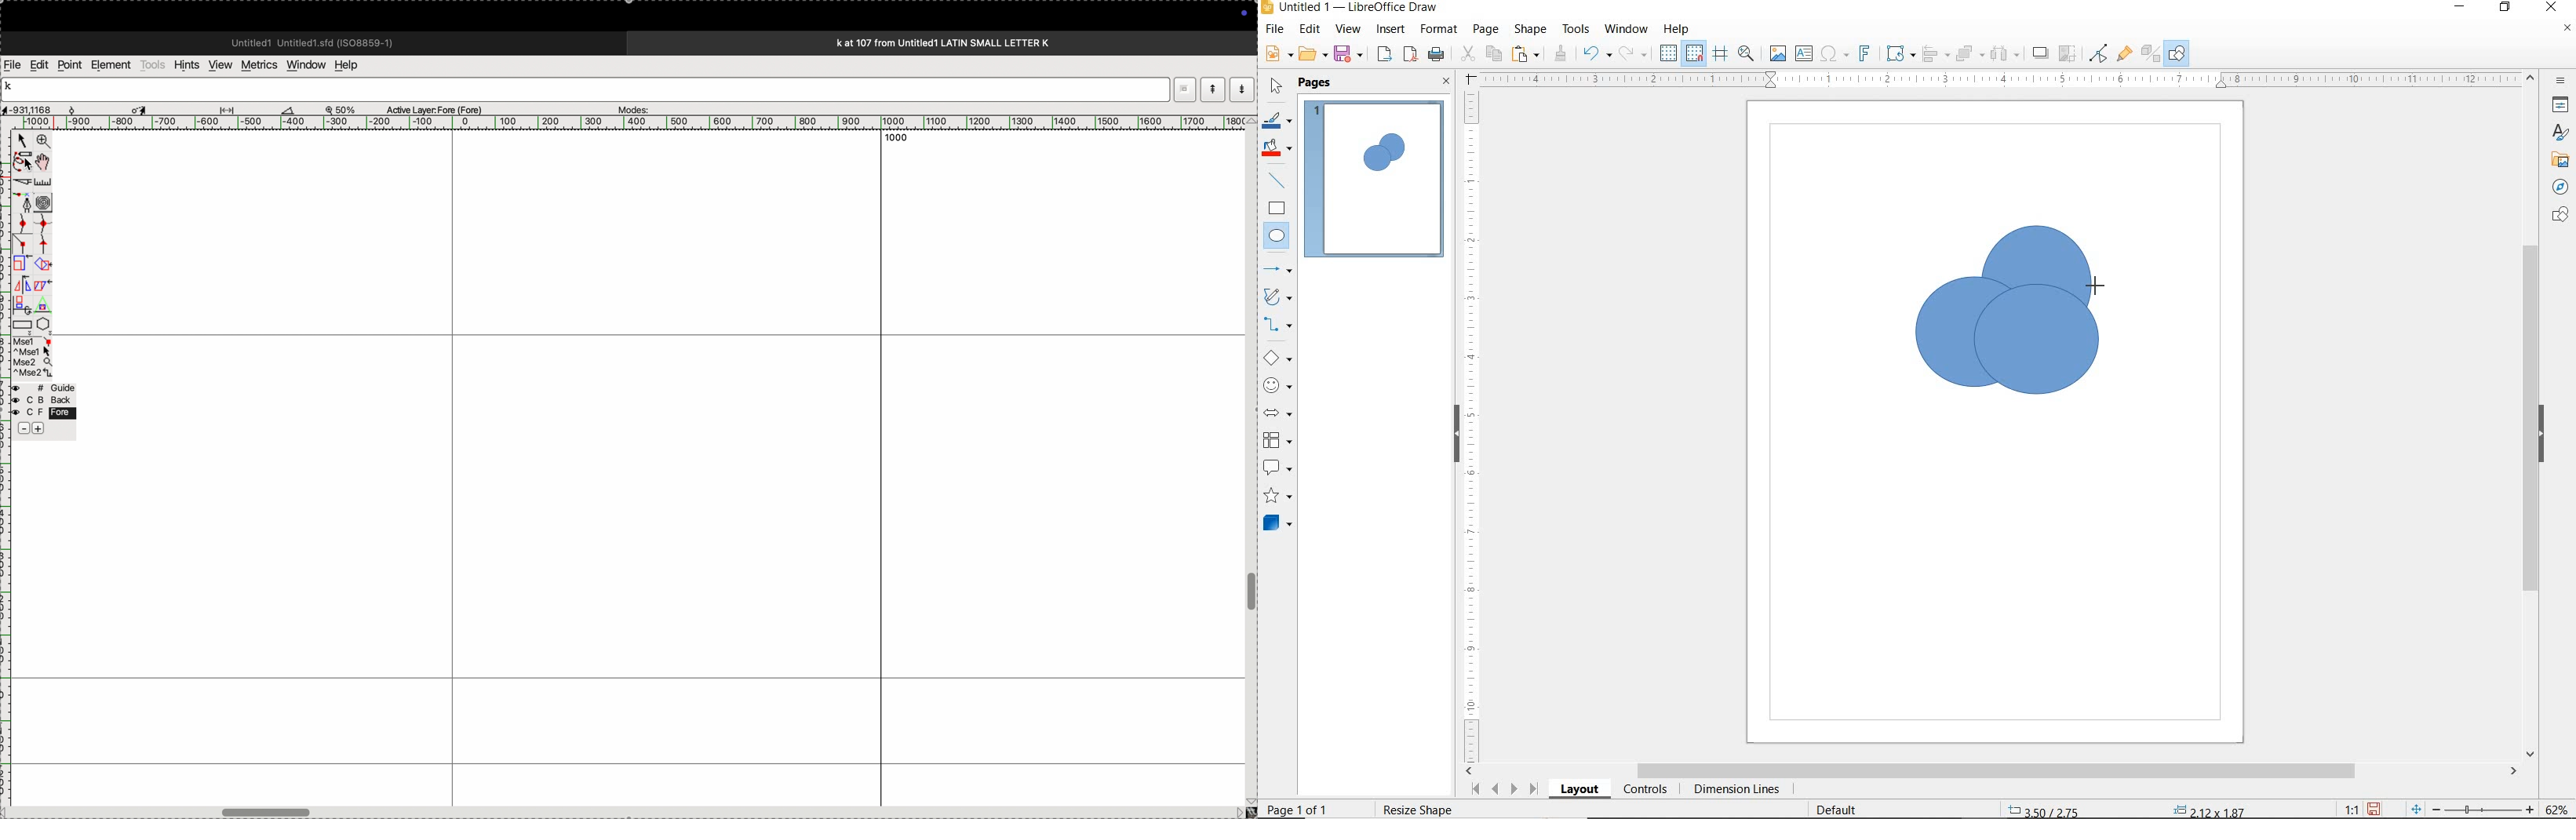 The height and width of the screenshot is (840, 2576). What do you see at coordinates (1350, 54) in the screenshot?
I see `SAVE` at bounding box center [1350, 54].